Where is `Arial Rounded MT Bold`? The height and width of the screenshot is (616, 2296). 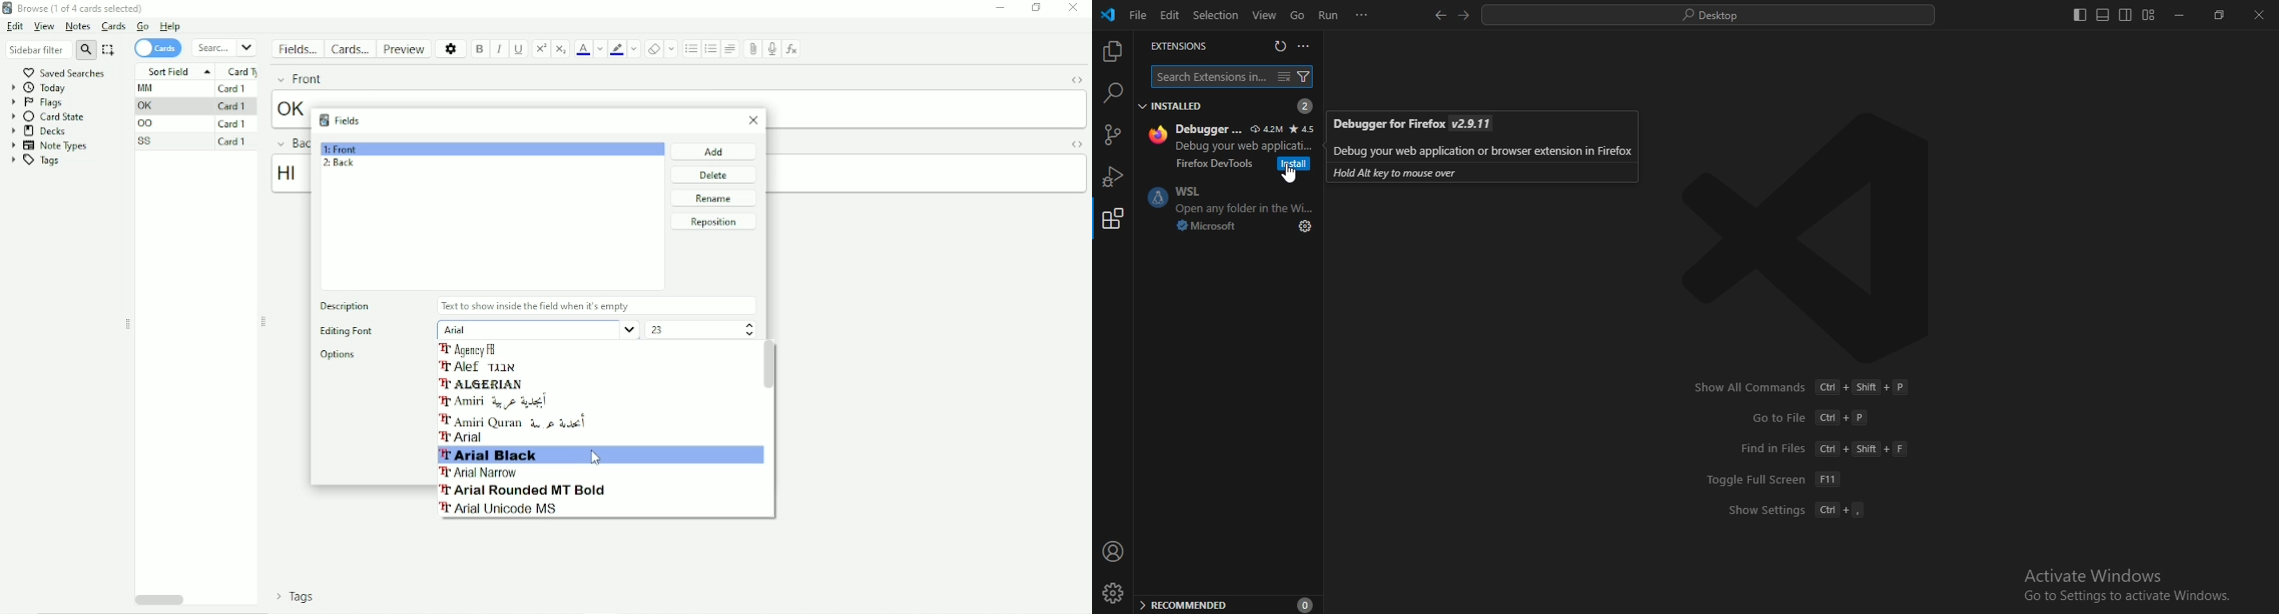 Arial Rounded MT Bold is located at coordinates (524, 490).